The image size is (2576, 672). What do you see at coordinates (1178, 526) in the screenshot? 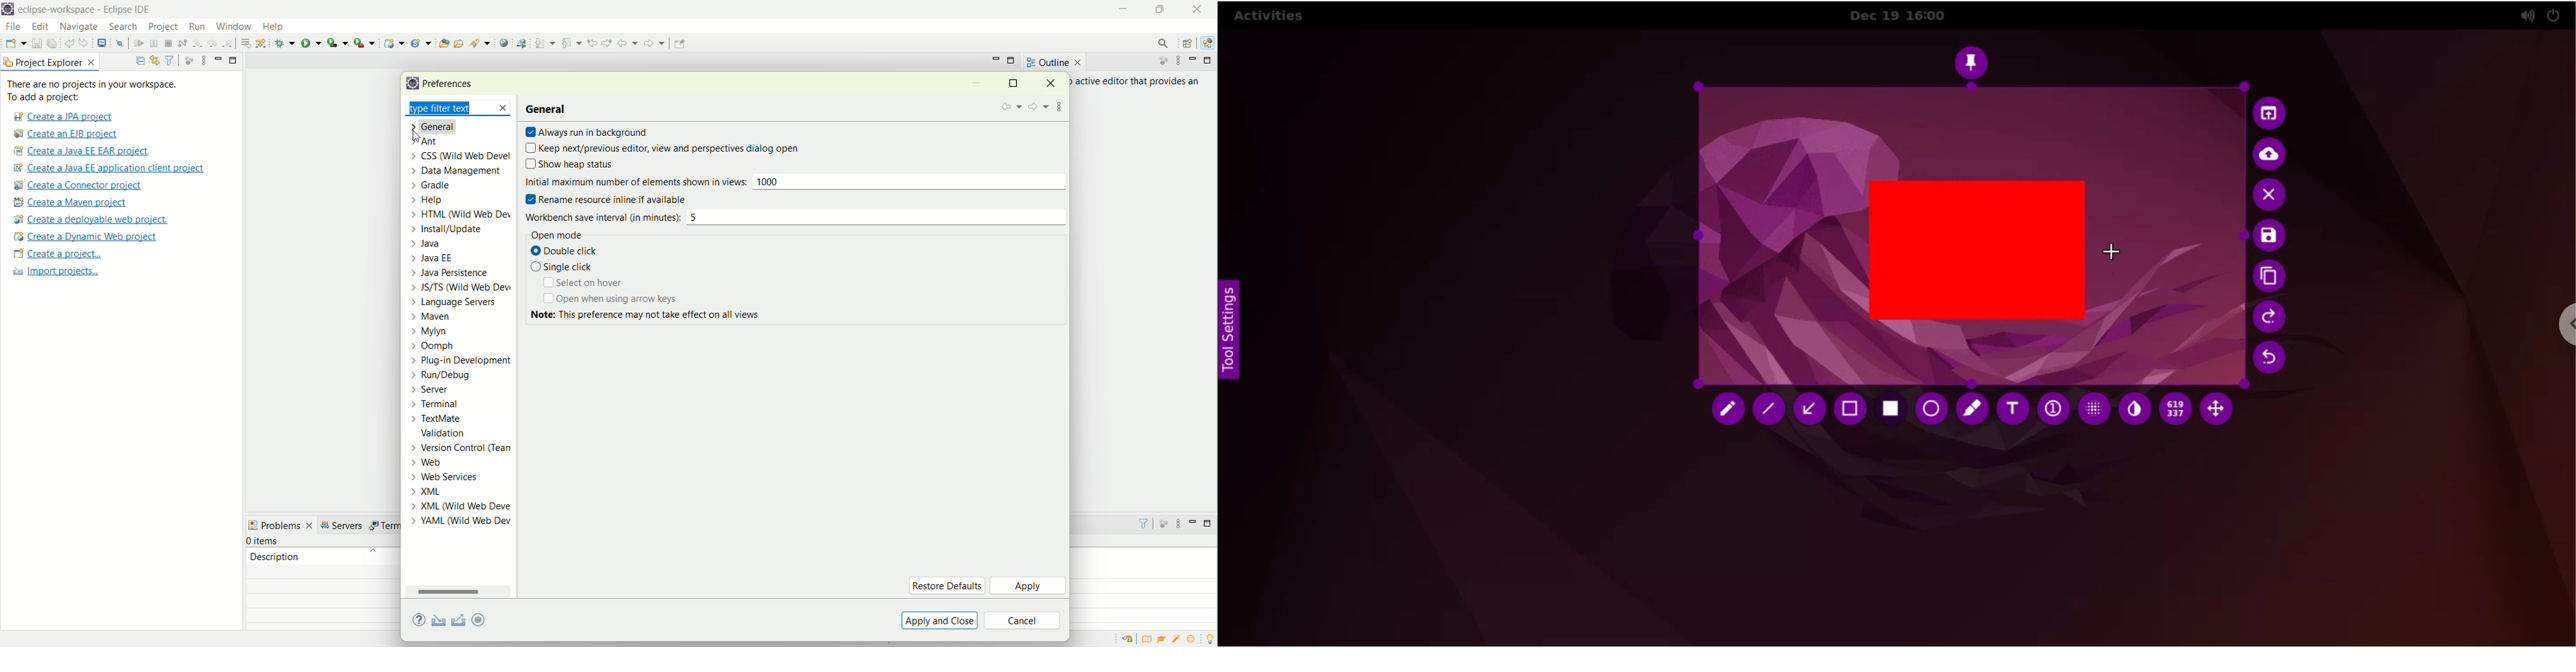
I see `view menu` at bounding box center [1178, 526].